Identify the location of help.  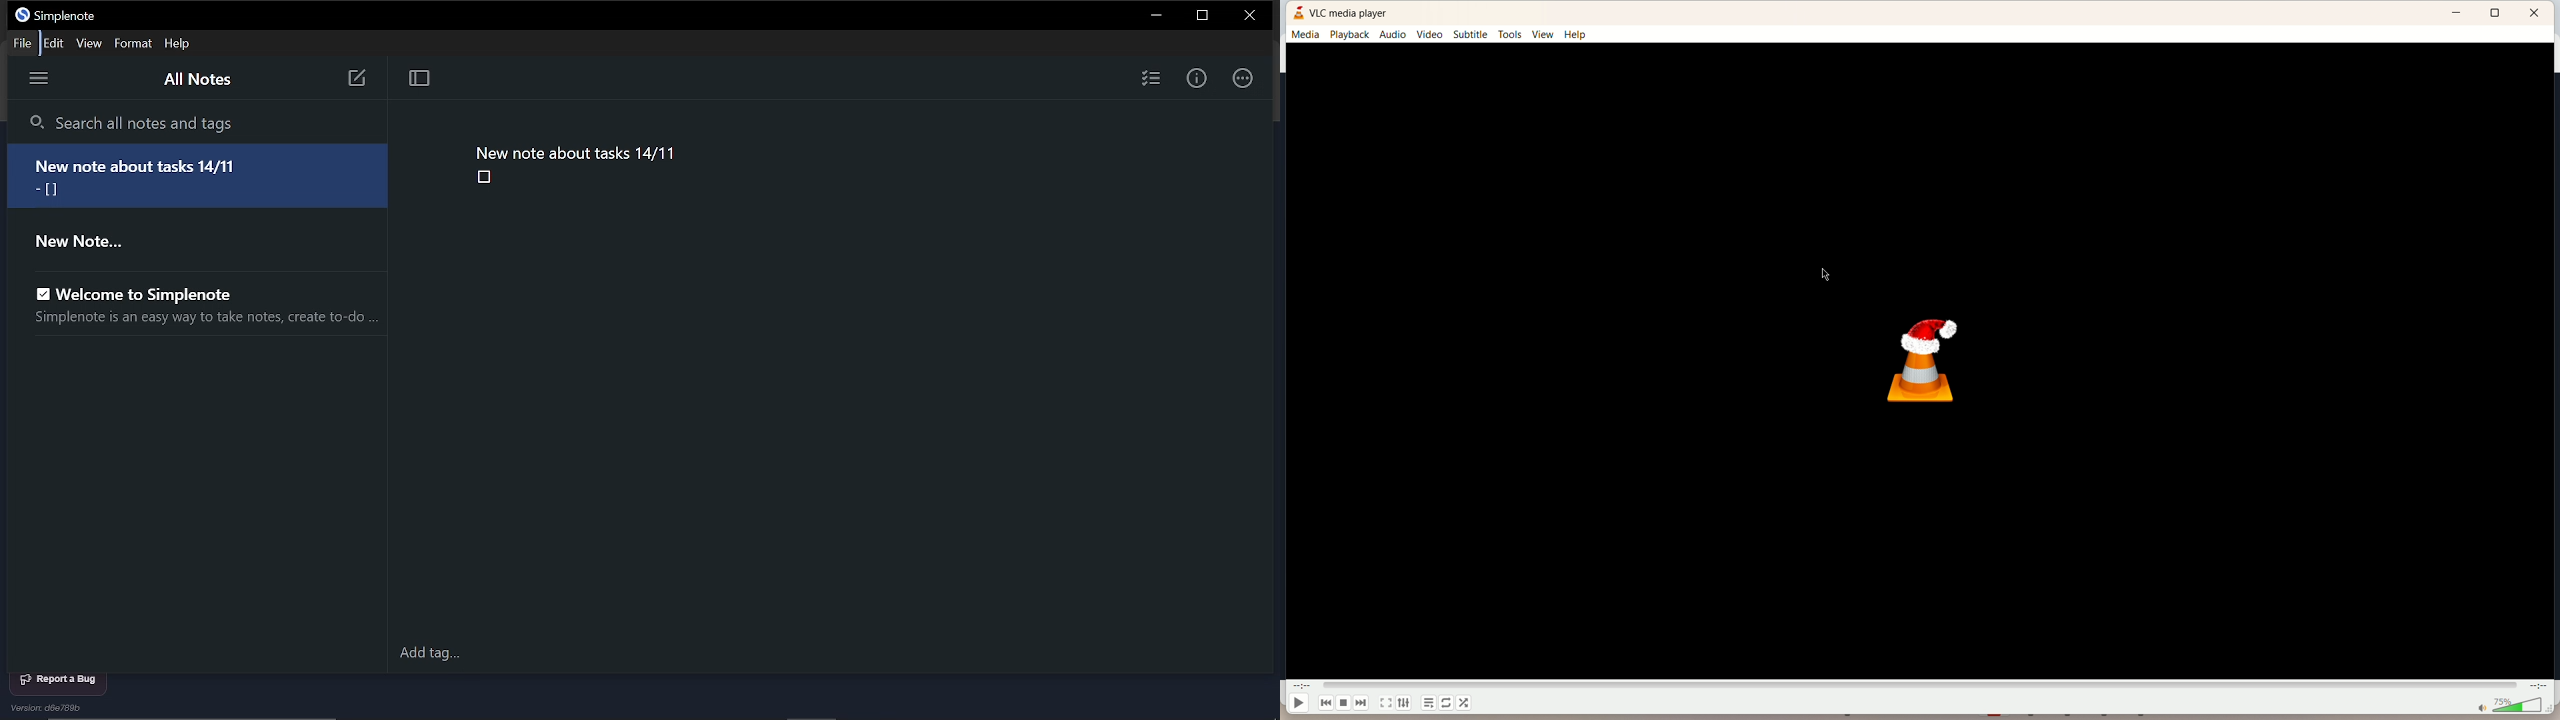
(1576, 35).